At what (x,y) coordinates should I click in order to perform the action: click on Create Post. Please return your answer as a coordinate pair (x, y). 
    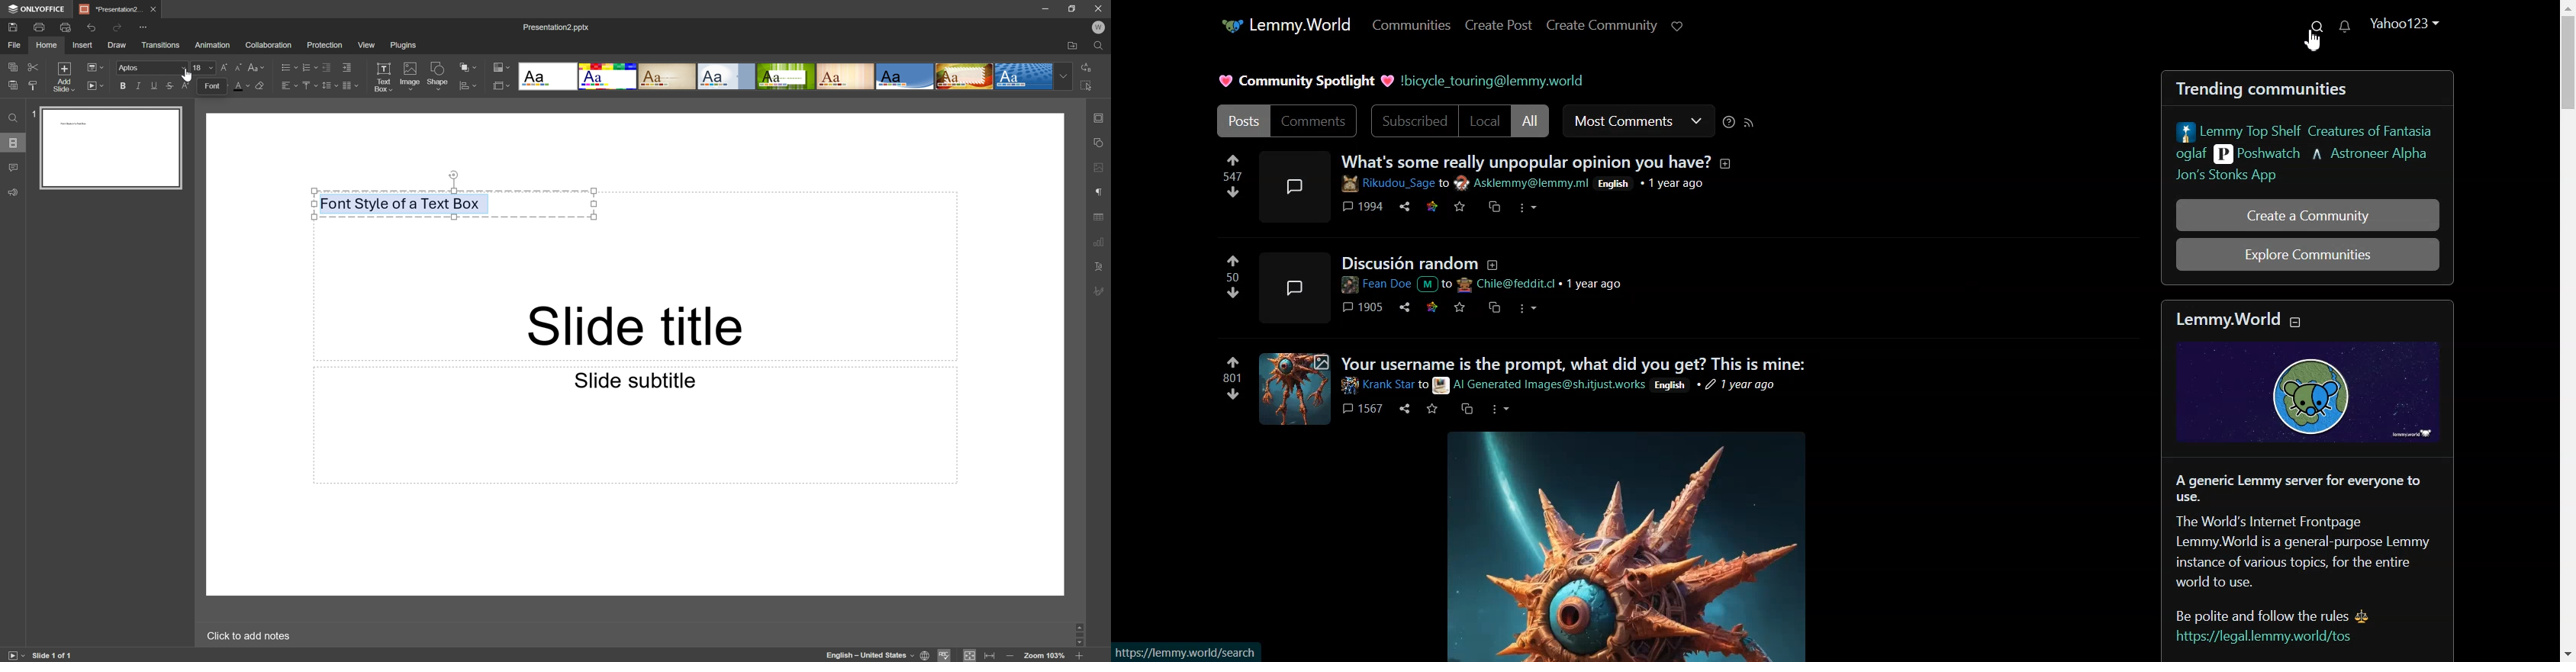
    Looking at the image, I should click on (1498, 25).